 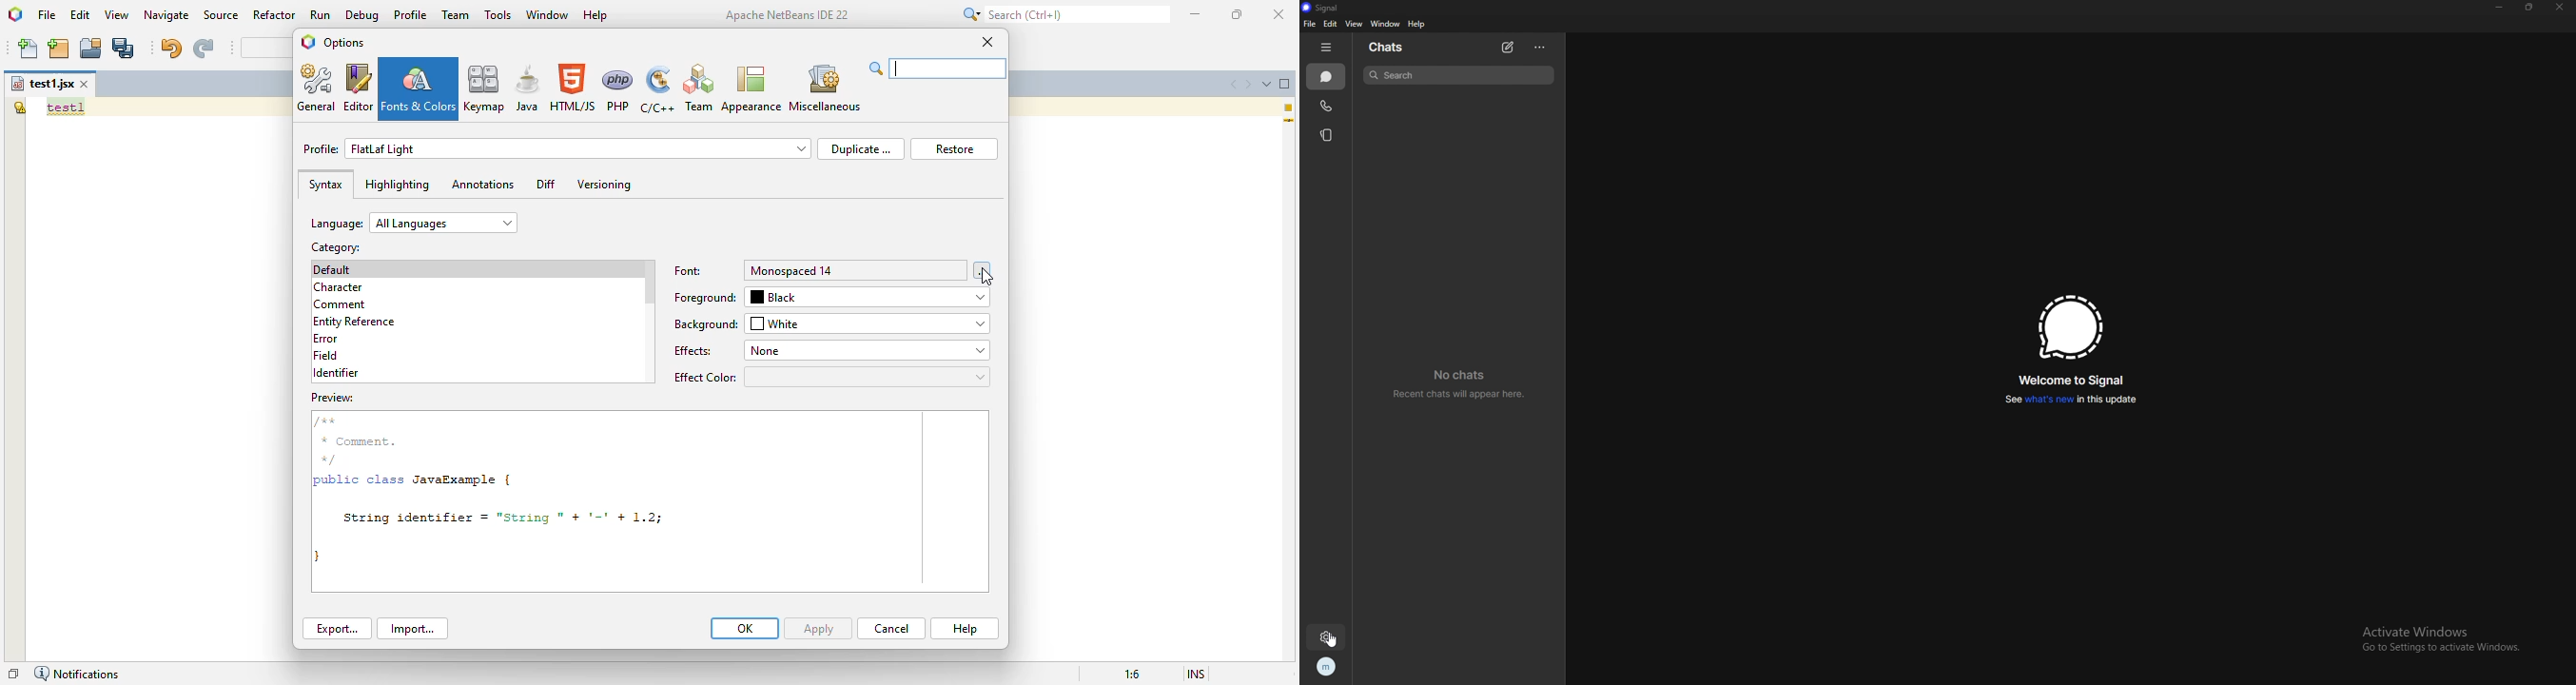 What do you see at coordinates (2558, 7) in the screenshot?
I see `close` at bounding box center [2558, 7].